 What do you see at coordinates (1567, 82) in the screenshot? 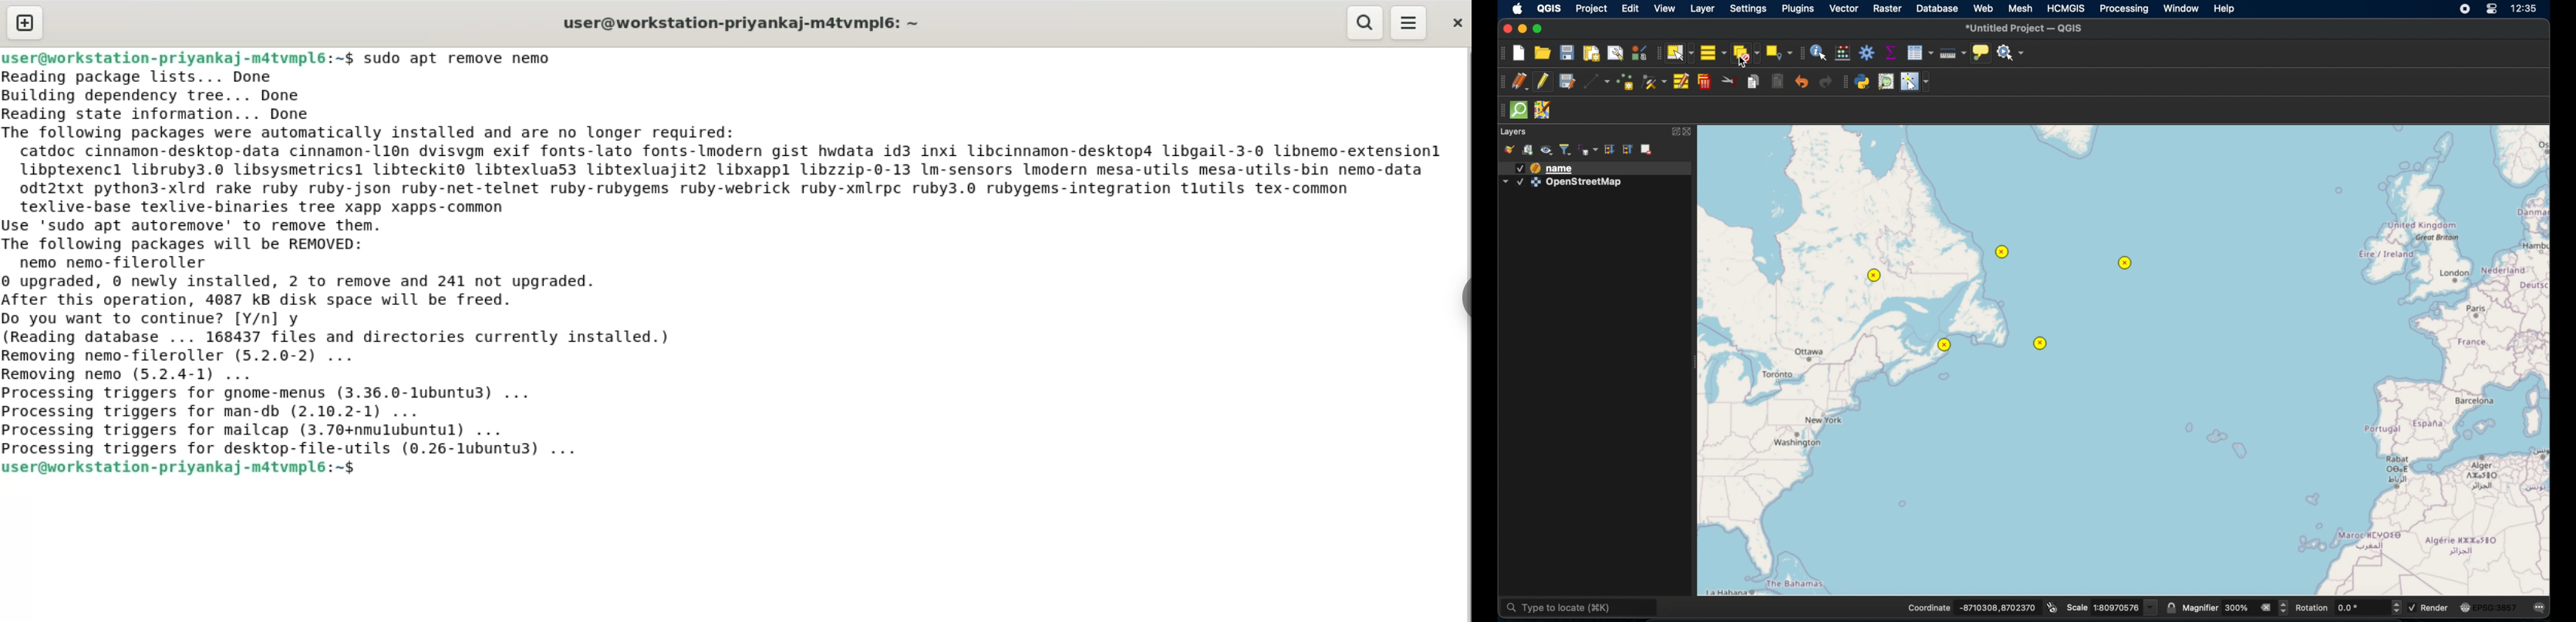
I see `save edits` at bounding box center [1567, 82].